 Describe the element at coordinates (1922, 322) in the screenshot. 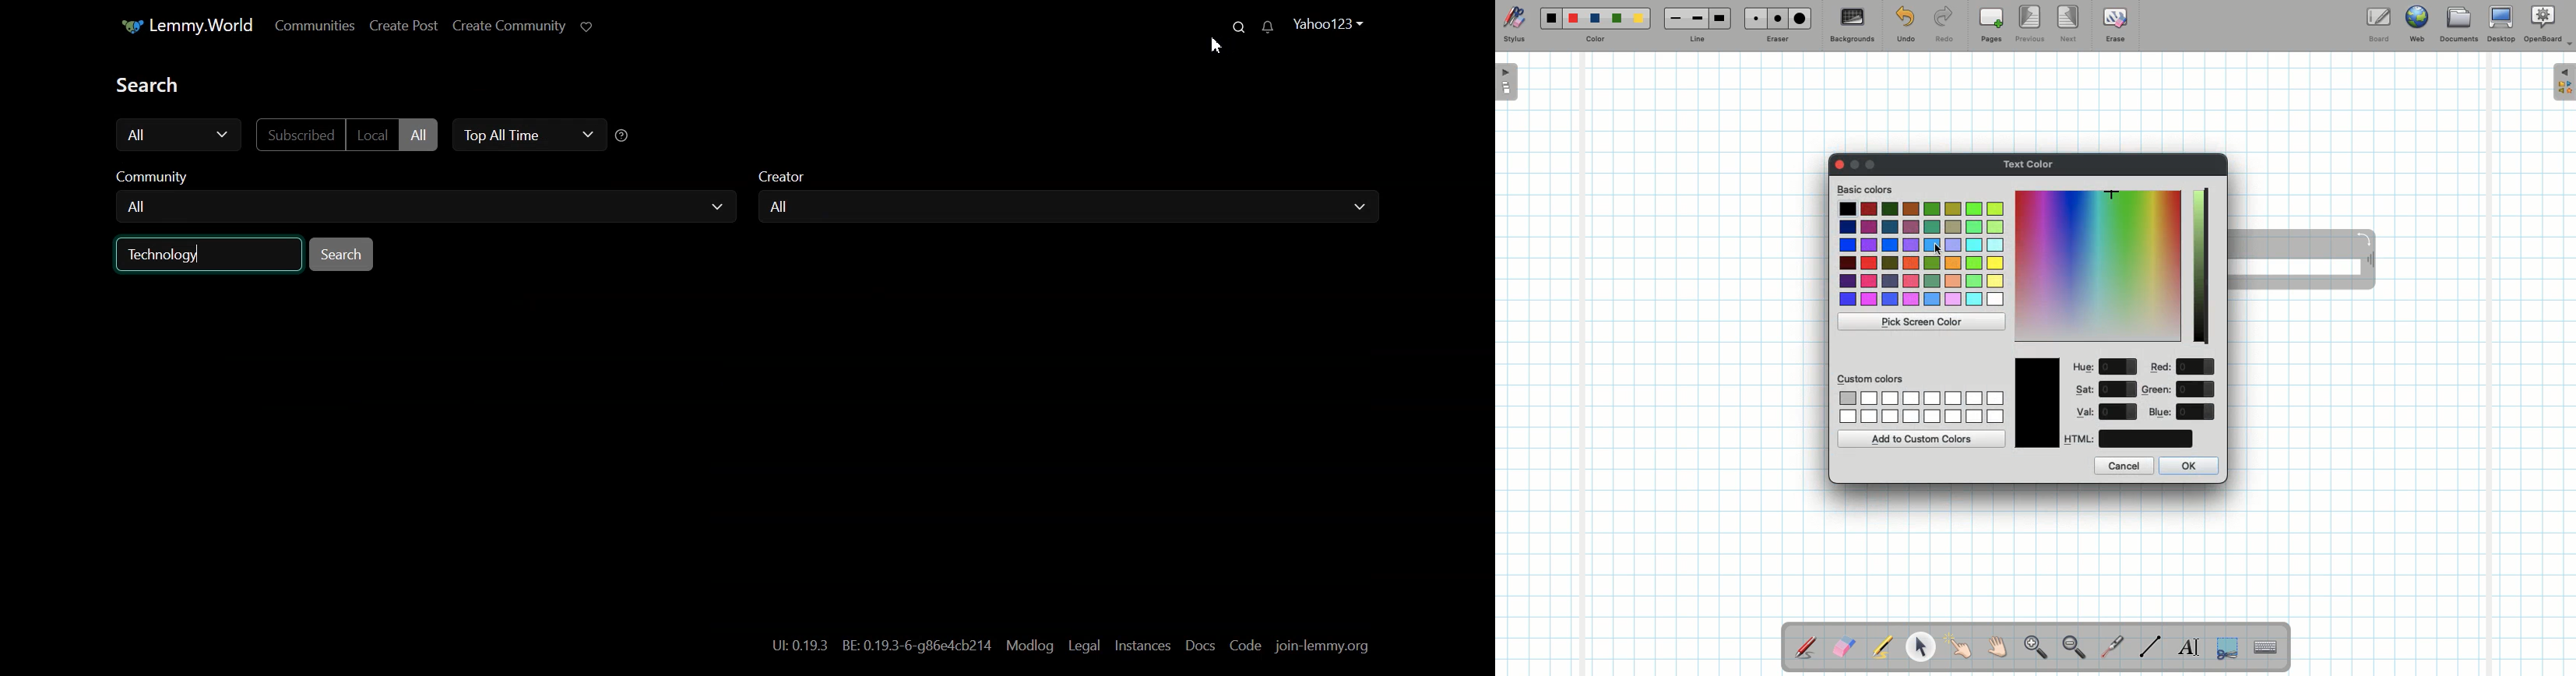

I see `Pick screen color` at that location.